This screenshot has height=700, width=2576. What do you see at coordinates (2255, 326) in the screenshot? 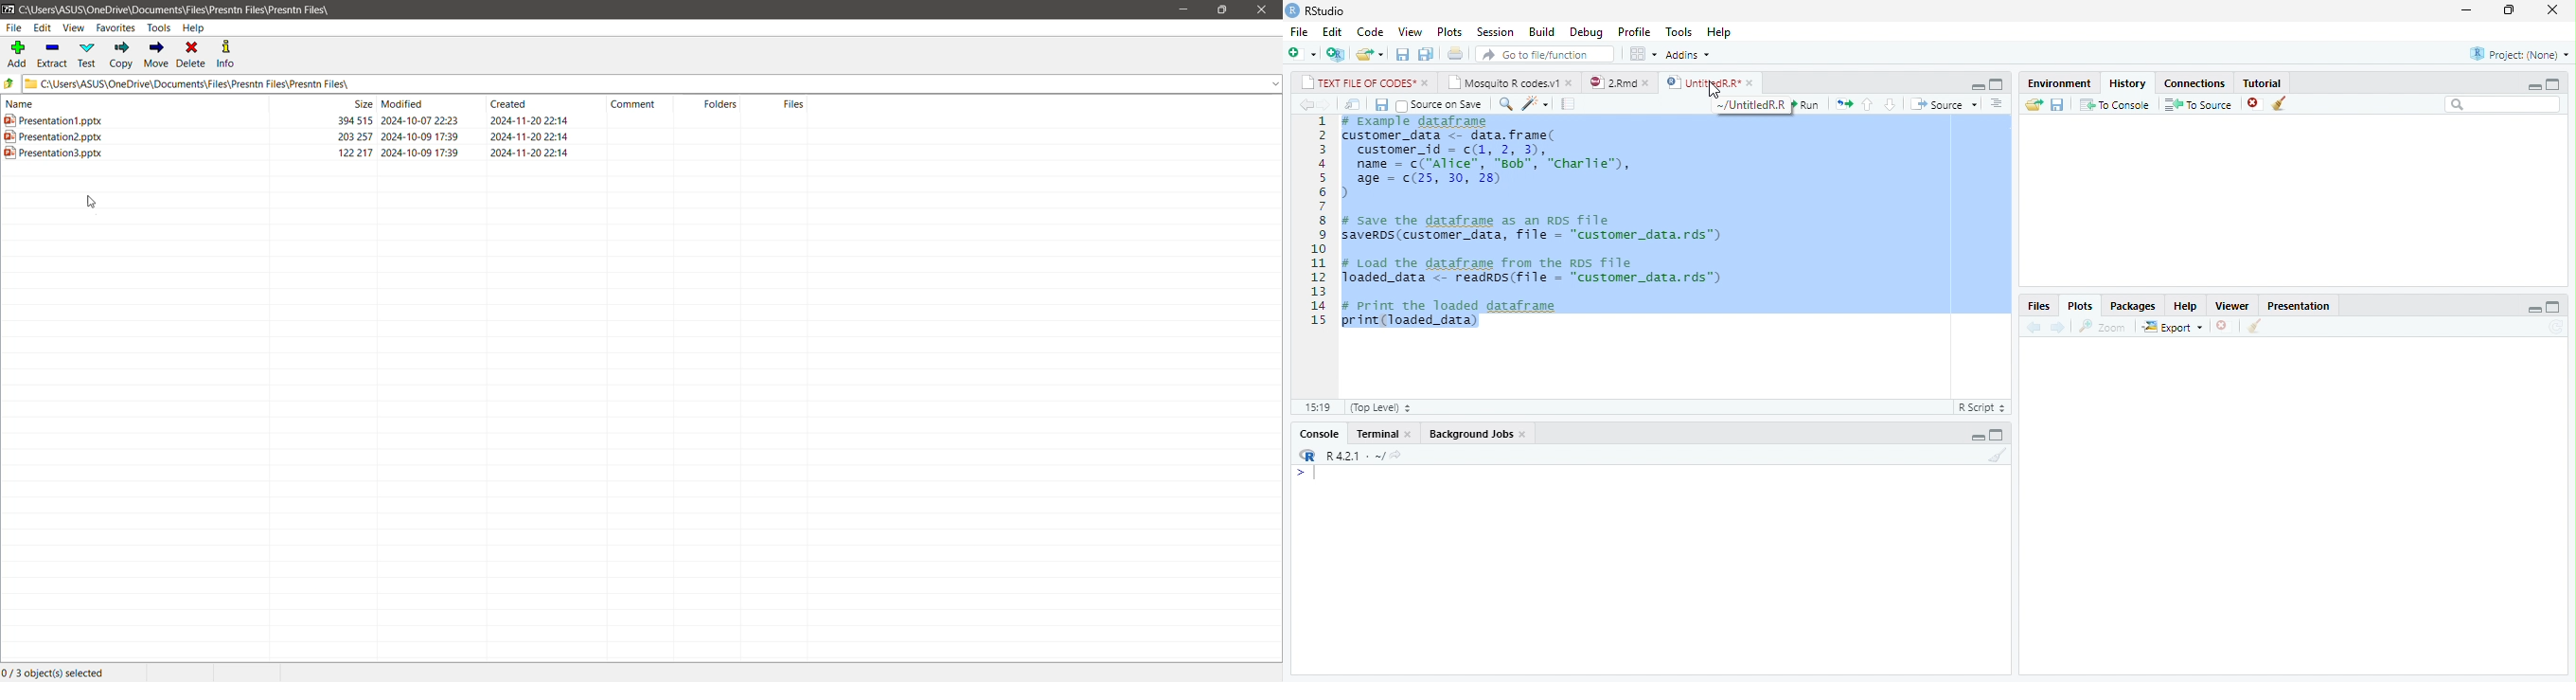
I see `clean` at bounding box center [2255, 326].